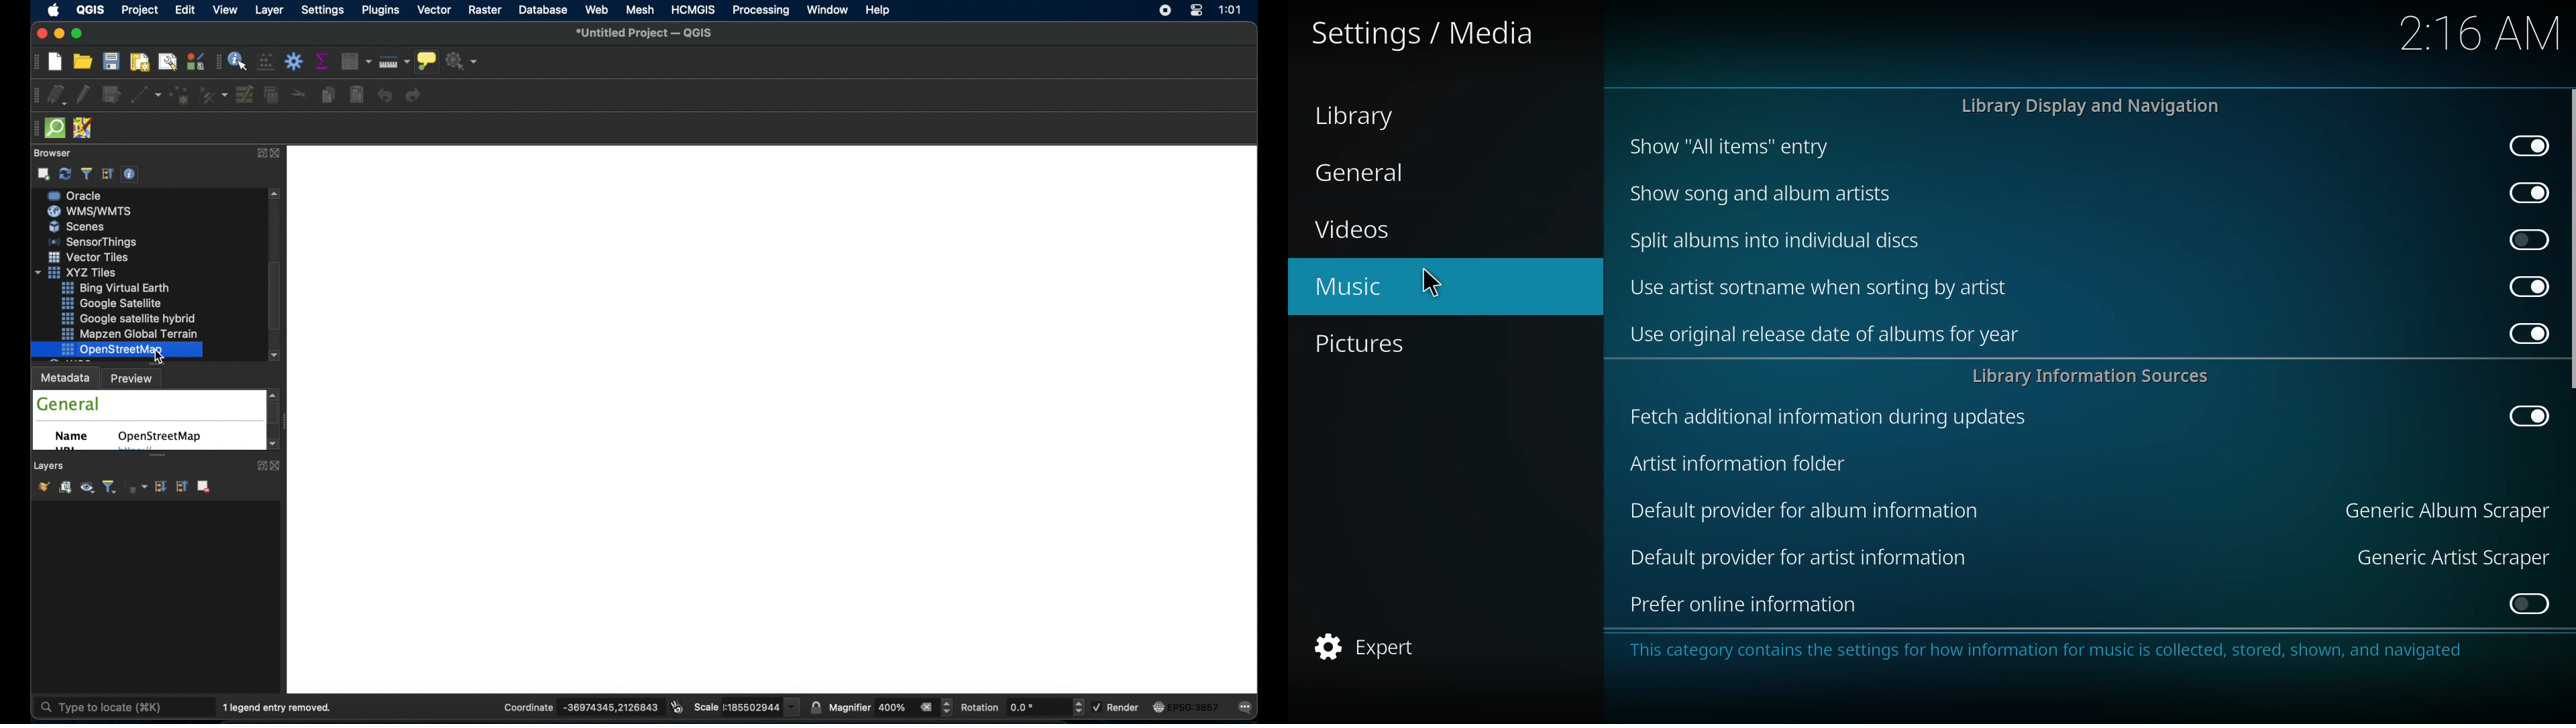  Describe the element at coordinates (1737, 465) in the screenshot. I see `artist info folder` at that location.